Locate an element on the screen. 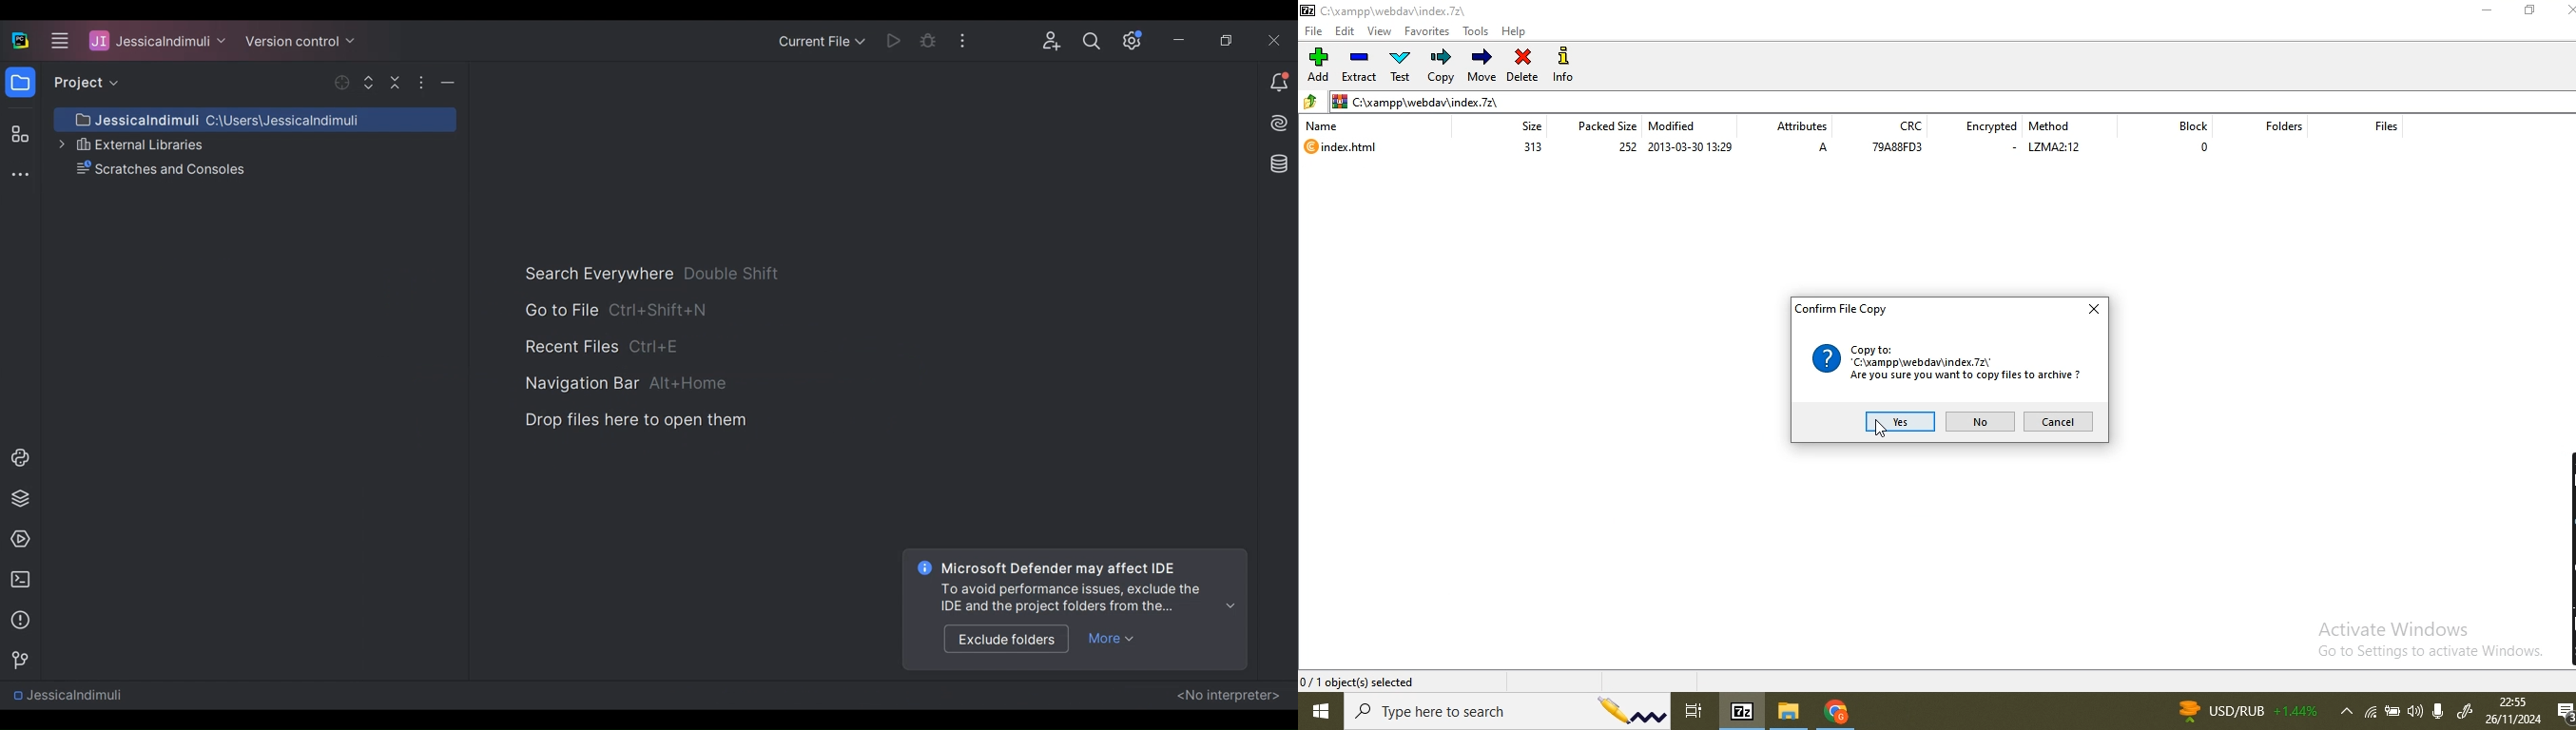  Project Packages is located at coordinates (18, 499).